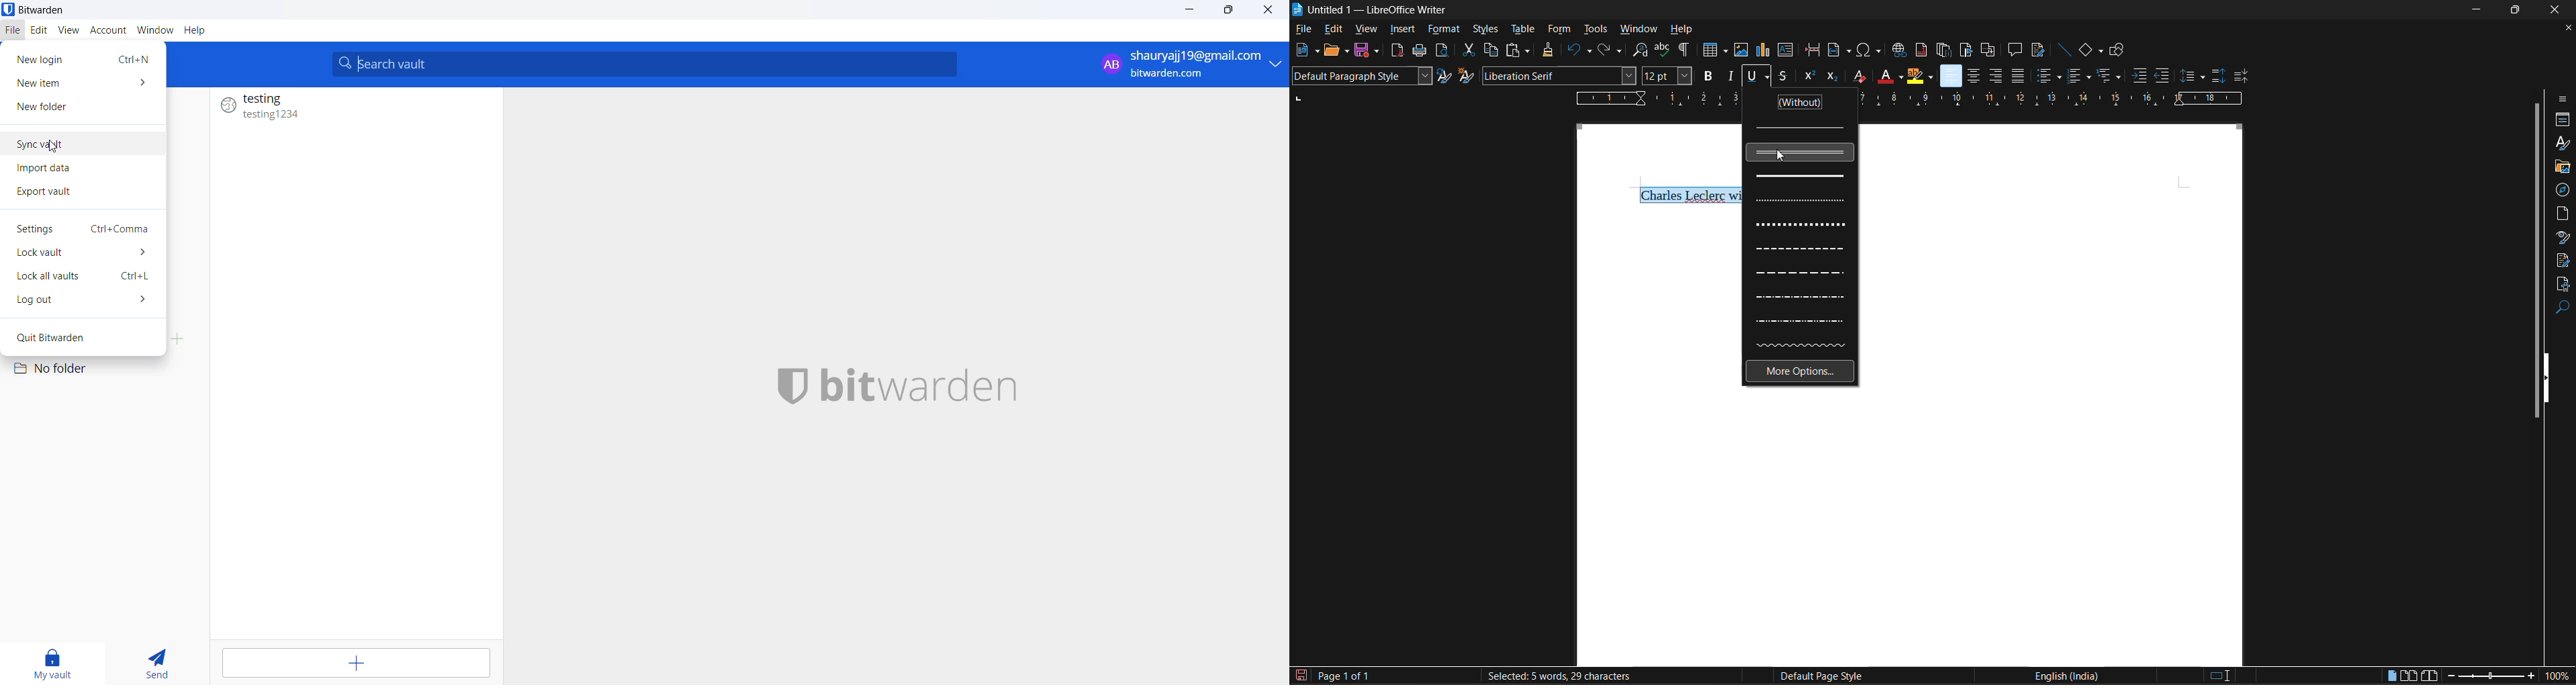 The height and width of the screenshot is (700, 2576). Describe the element at coordinates (2192, 77) in the screenshot. I see `set line spacing` at that location.